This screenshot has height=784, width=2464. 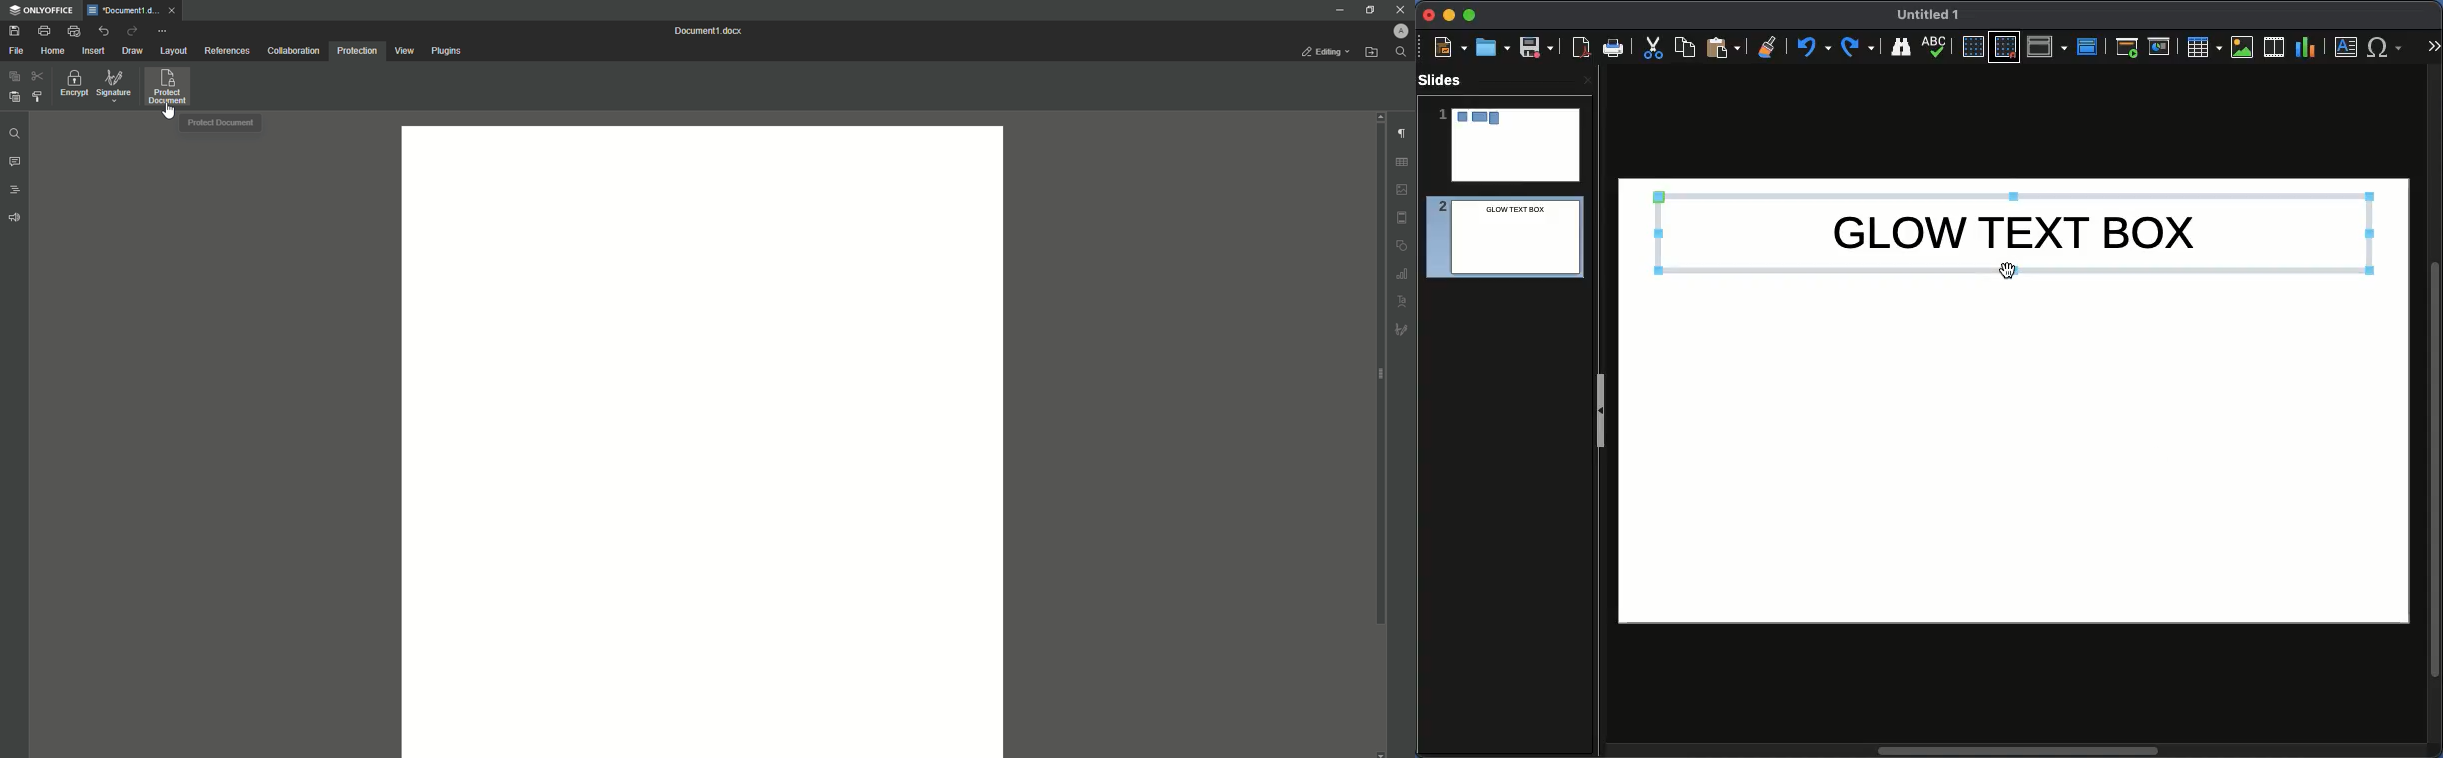 I want to click on Table, so click(x=2203, y=46).